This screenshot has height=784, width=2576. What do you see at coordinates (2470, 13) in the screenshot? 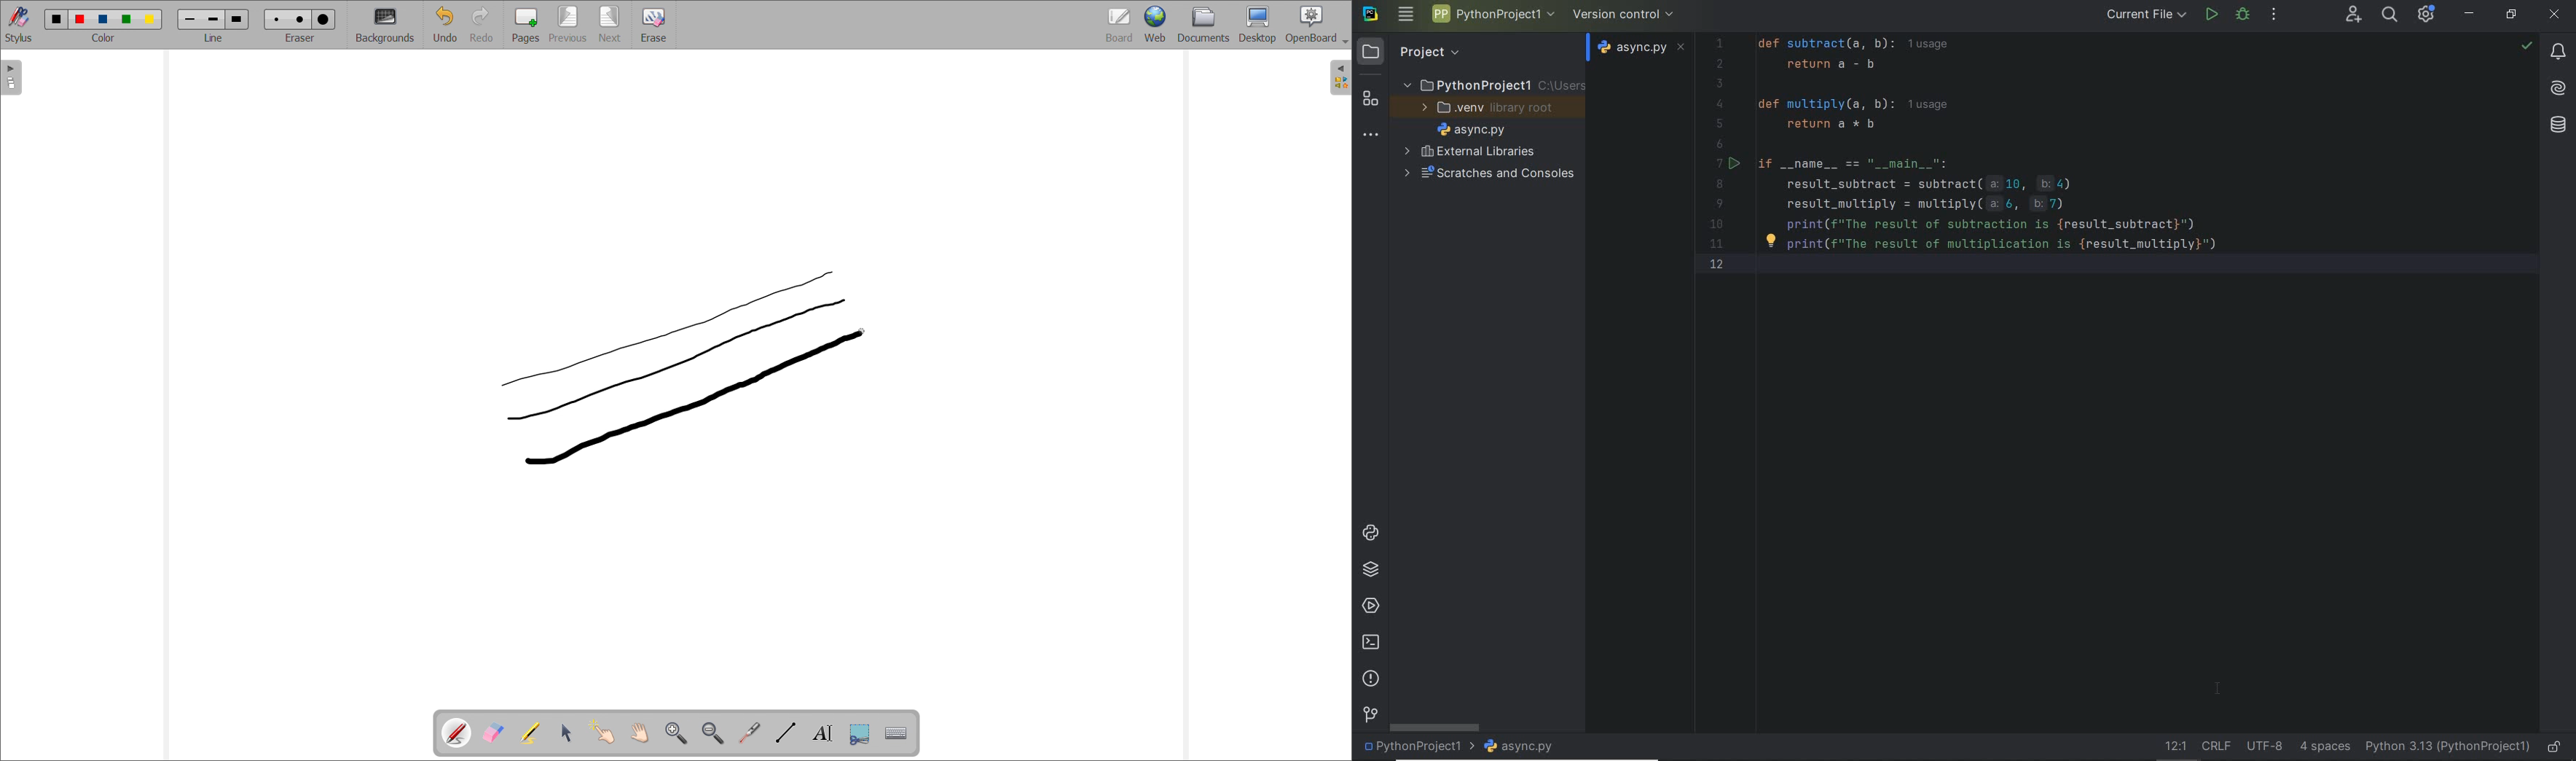
I see `minimize` at bounding box center [2470, 13].